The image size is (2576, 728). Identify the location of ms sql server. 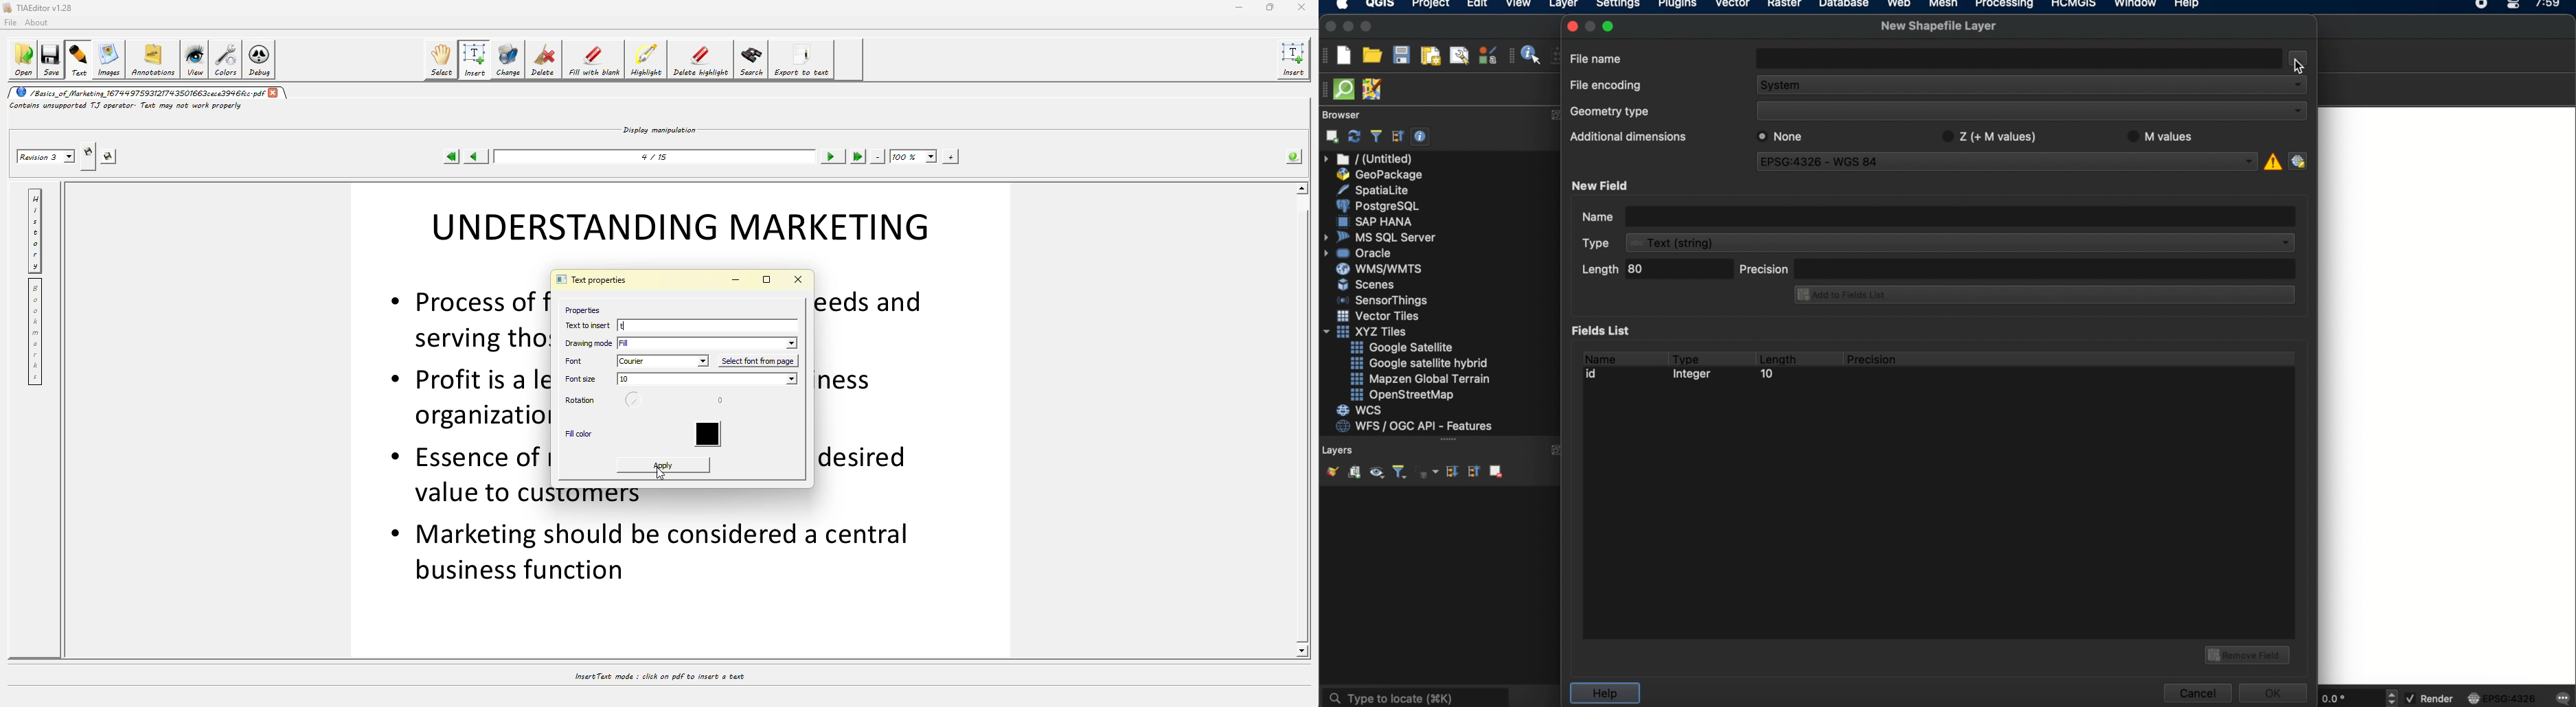
(1382, 236).